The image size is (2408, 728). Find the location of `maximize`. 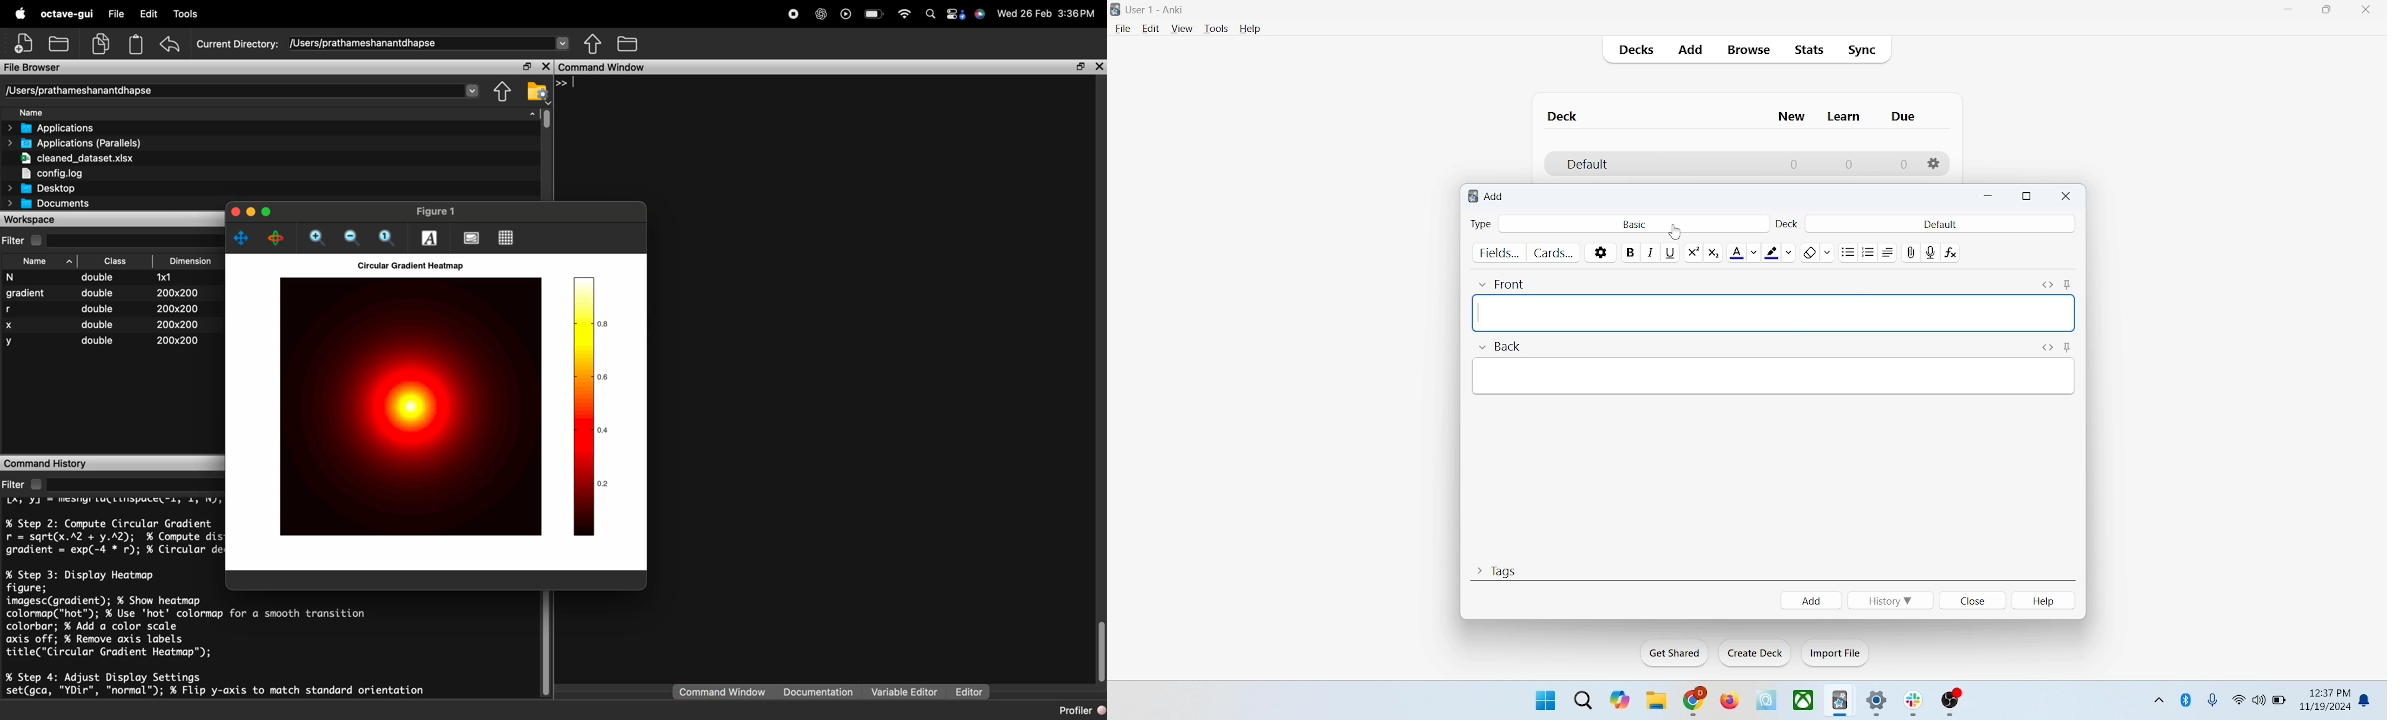

maximize is located at coordinates (2327, 13).